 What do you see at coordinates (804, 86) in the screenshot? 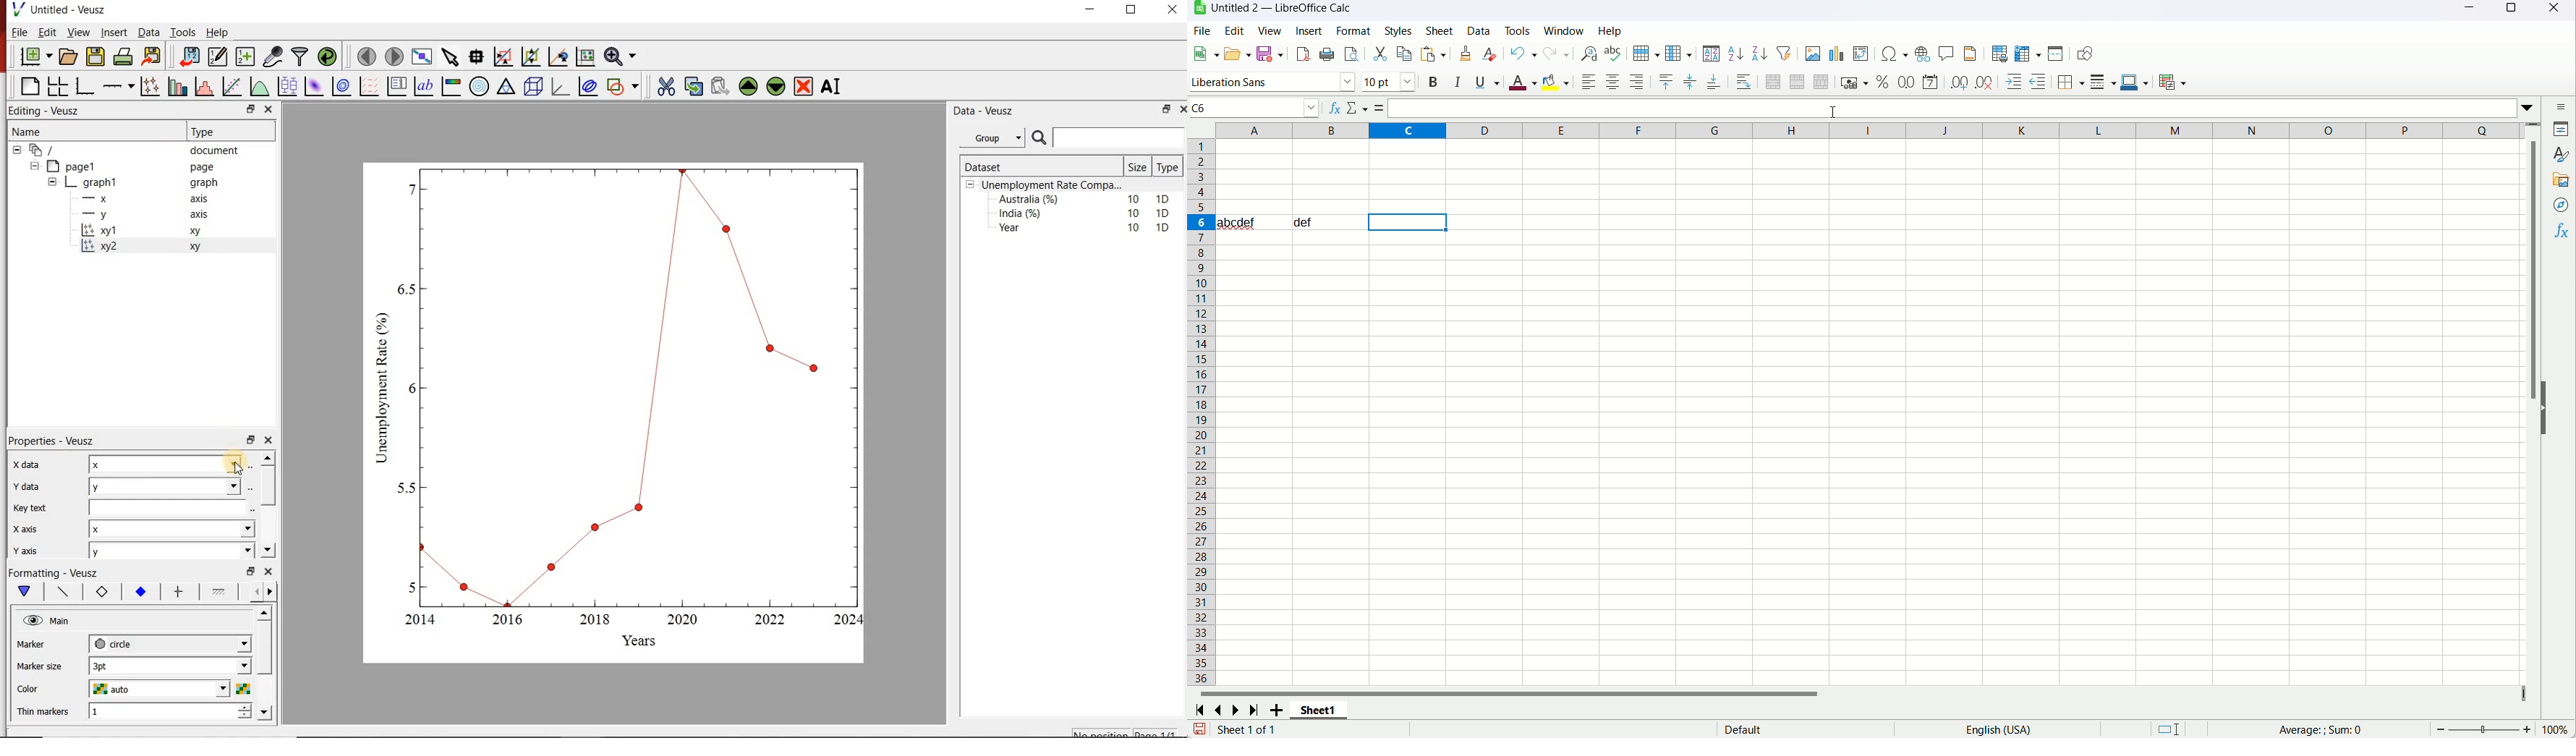
I see `remove the widgets` at bounding box center [804, 86].